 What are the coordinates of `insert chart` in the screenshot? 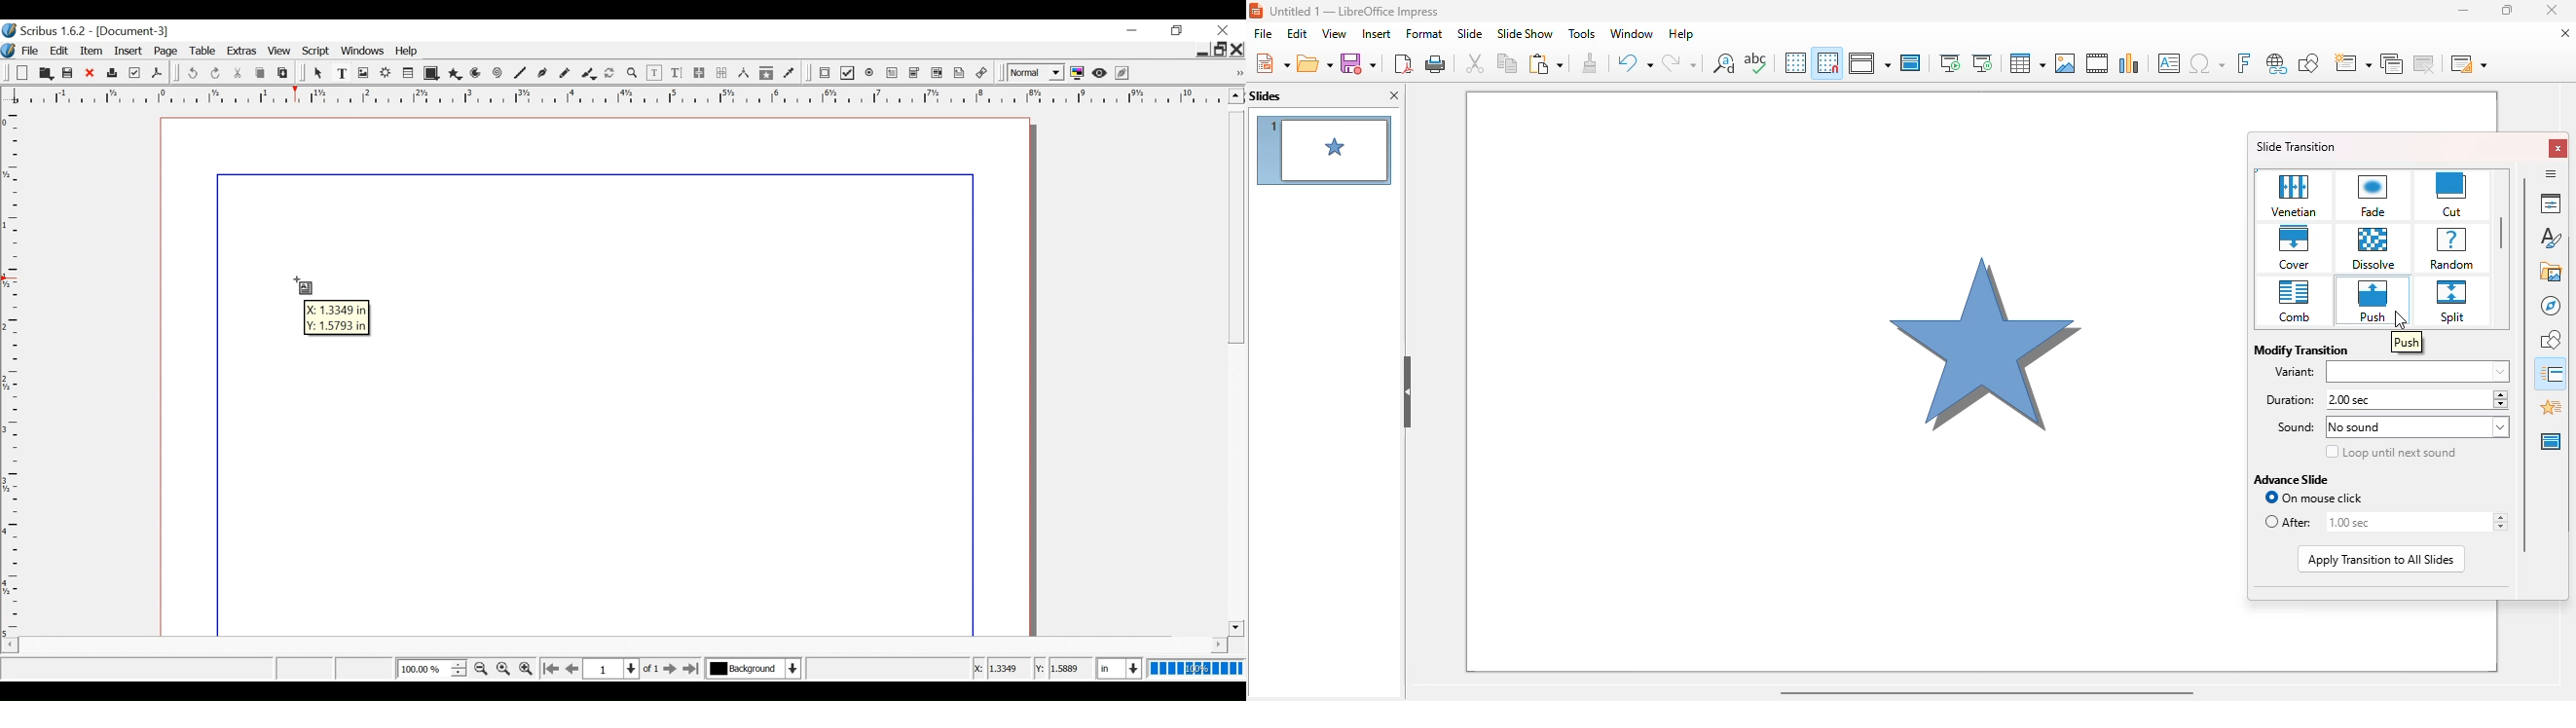 It's located at (2130, 63).